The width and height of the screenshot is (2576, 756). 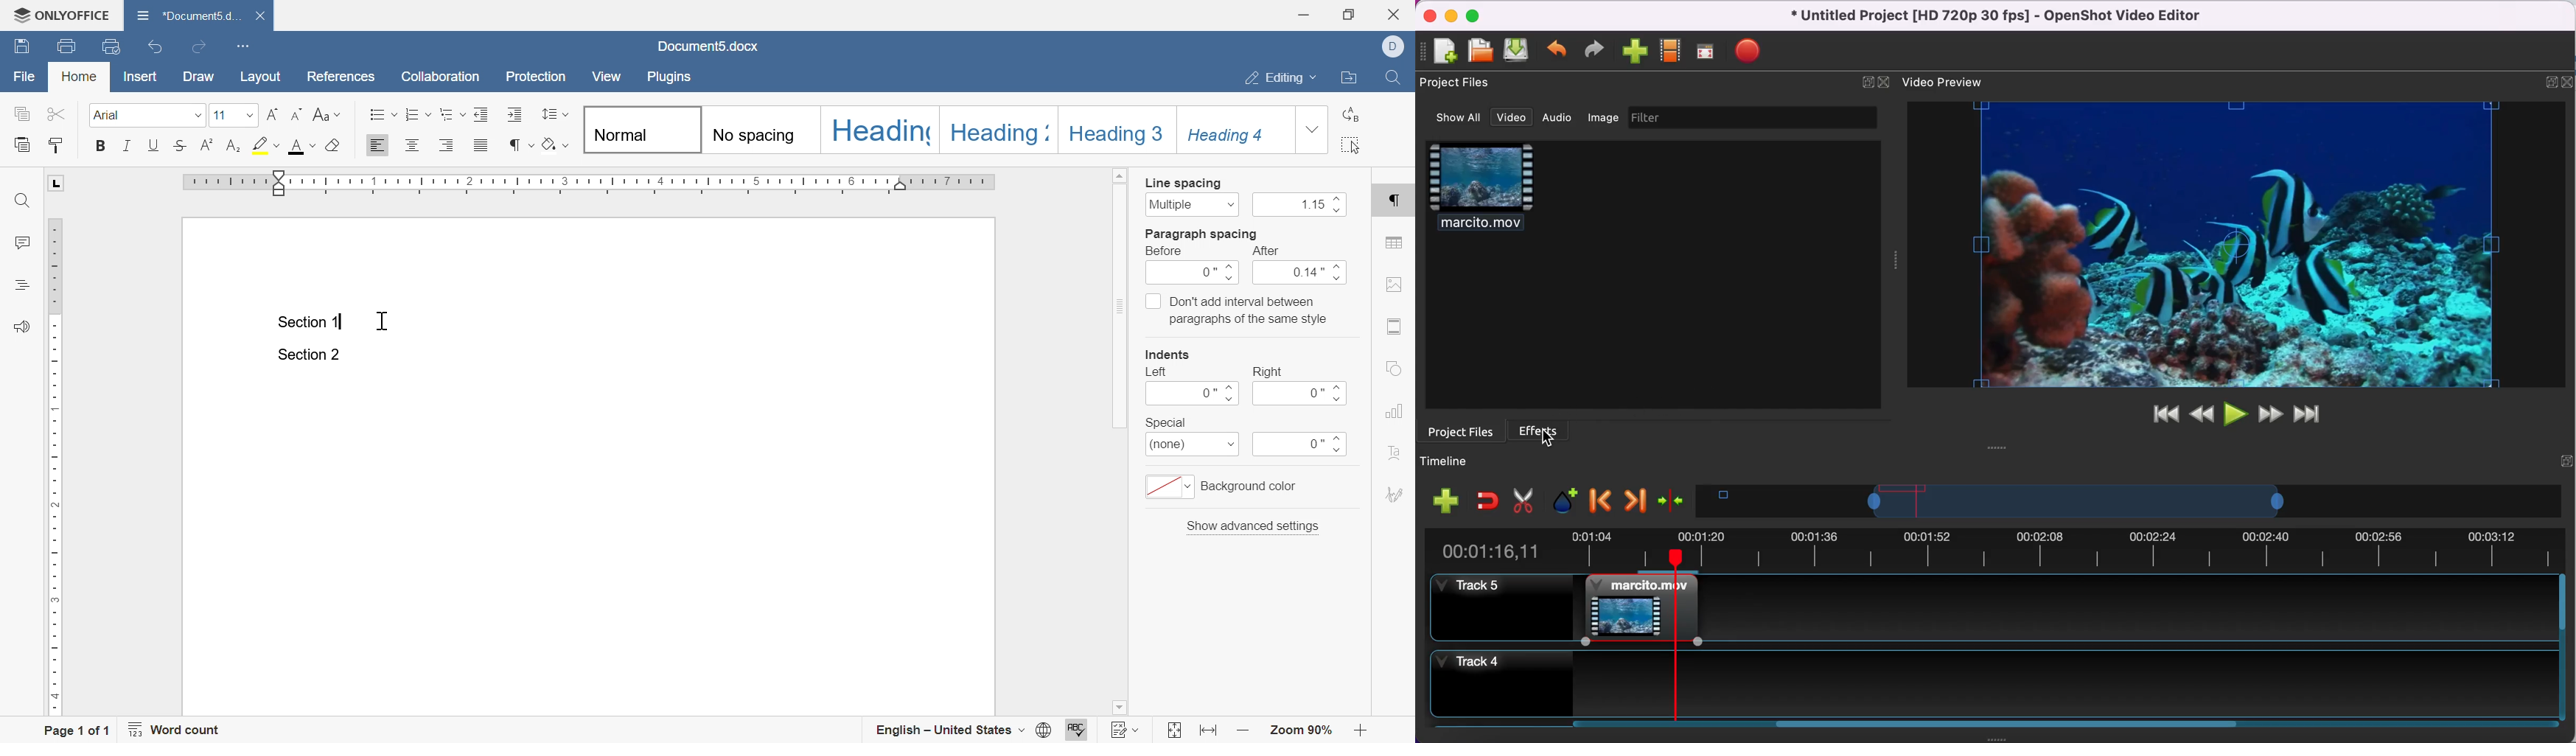 I want to click on draw, so click(x=200, y=76).